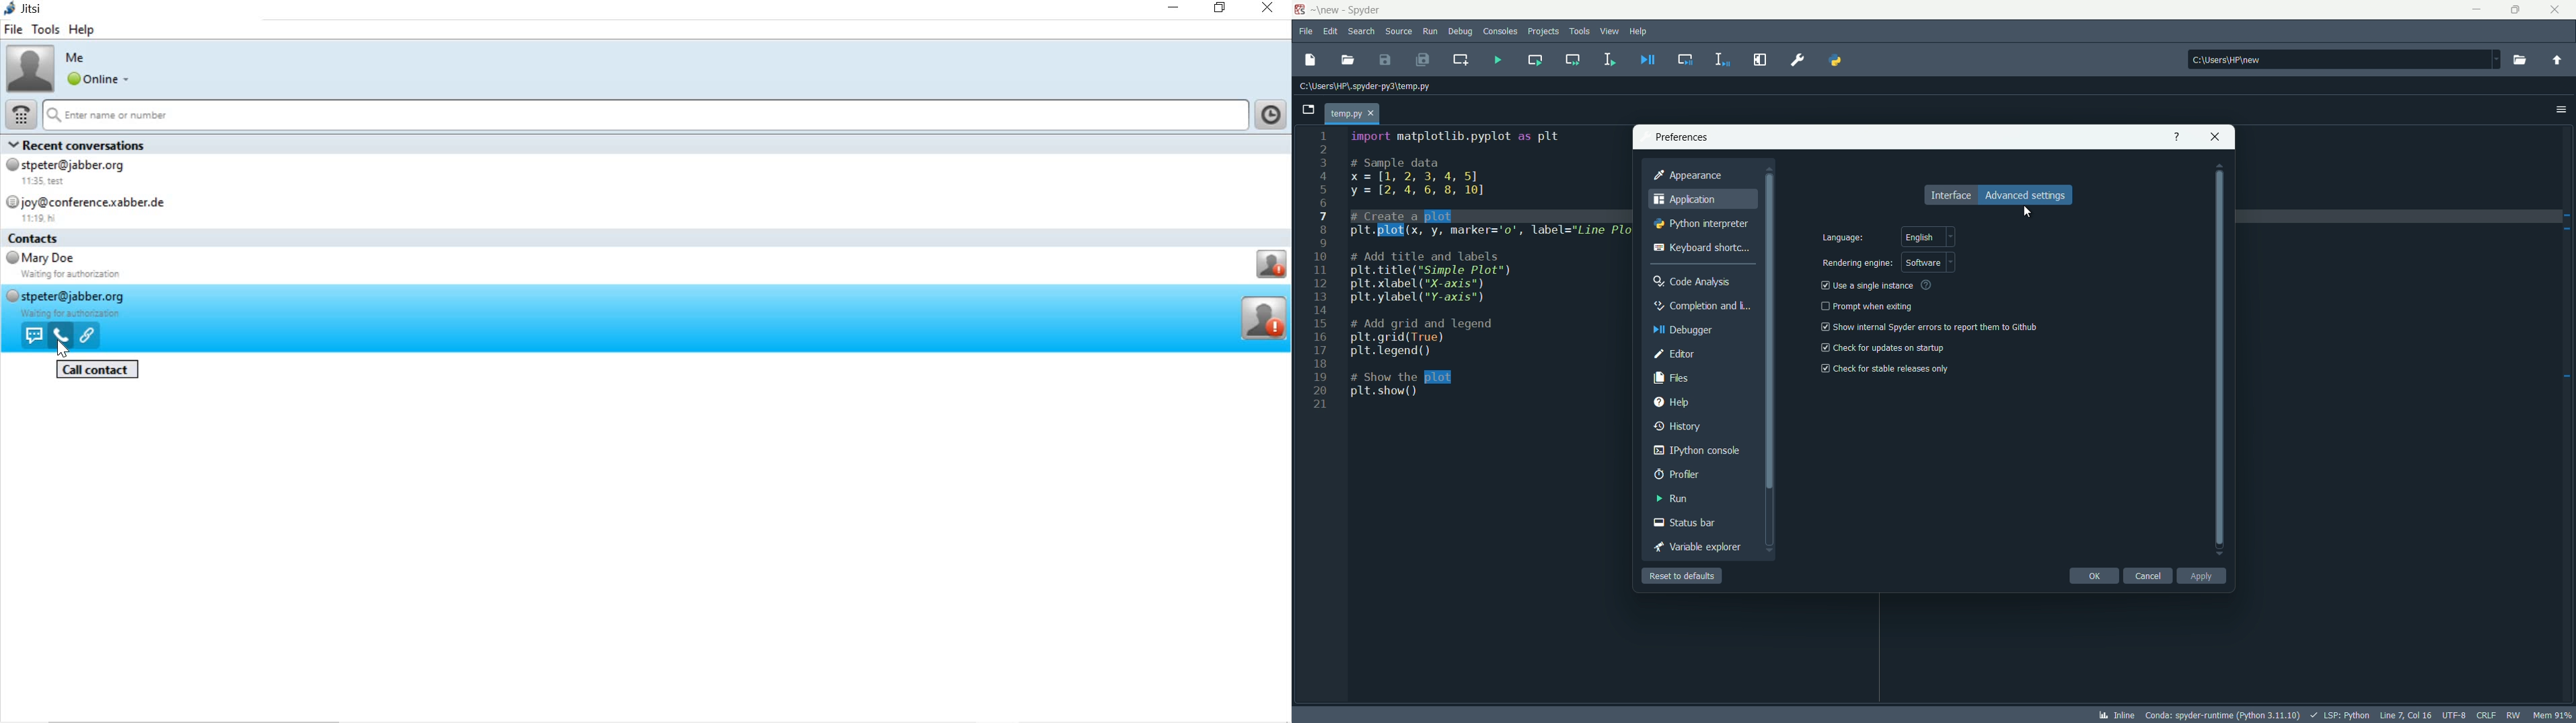  I want to click on software dropdown, so click(1930, 261).